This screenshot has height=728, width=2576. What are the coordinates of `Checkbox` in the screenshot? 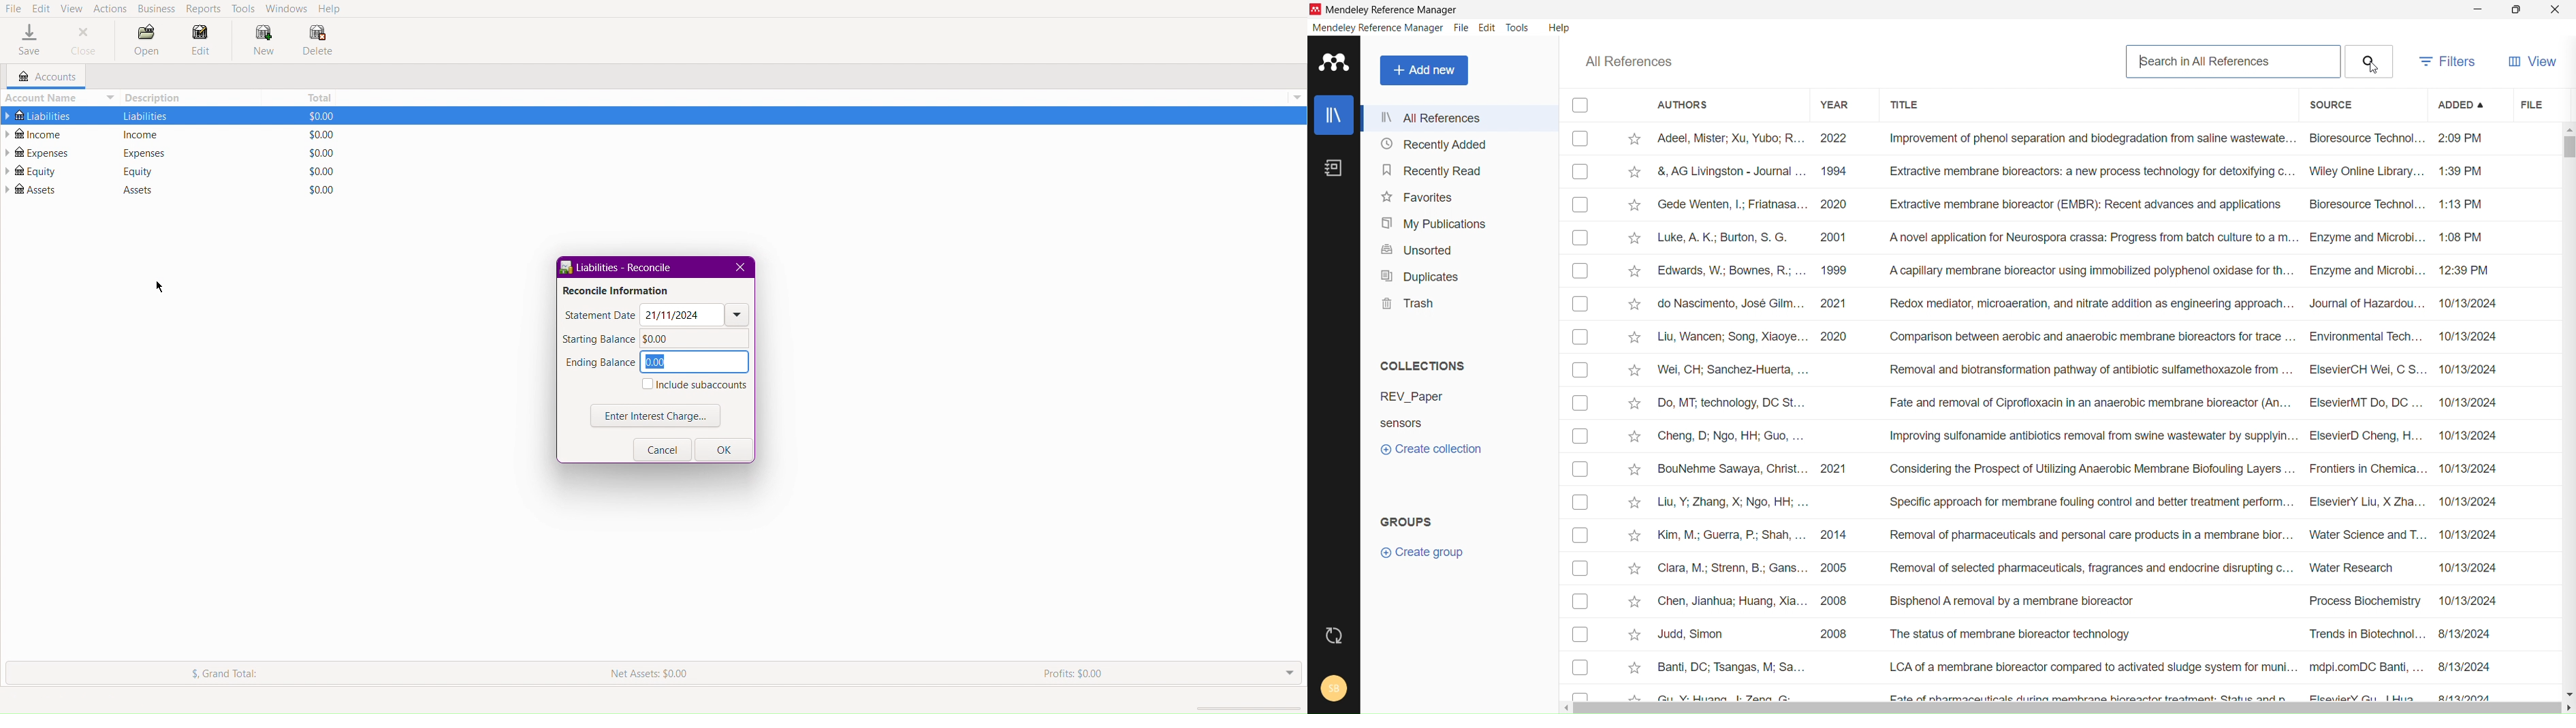 It's located at (1580, 367).